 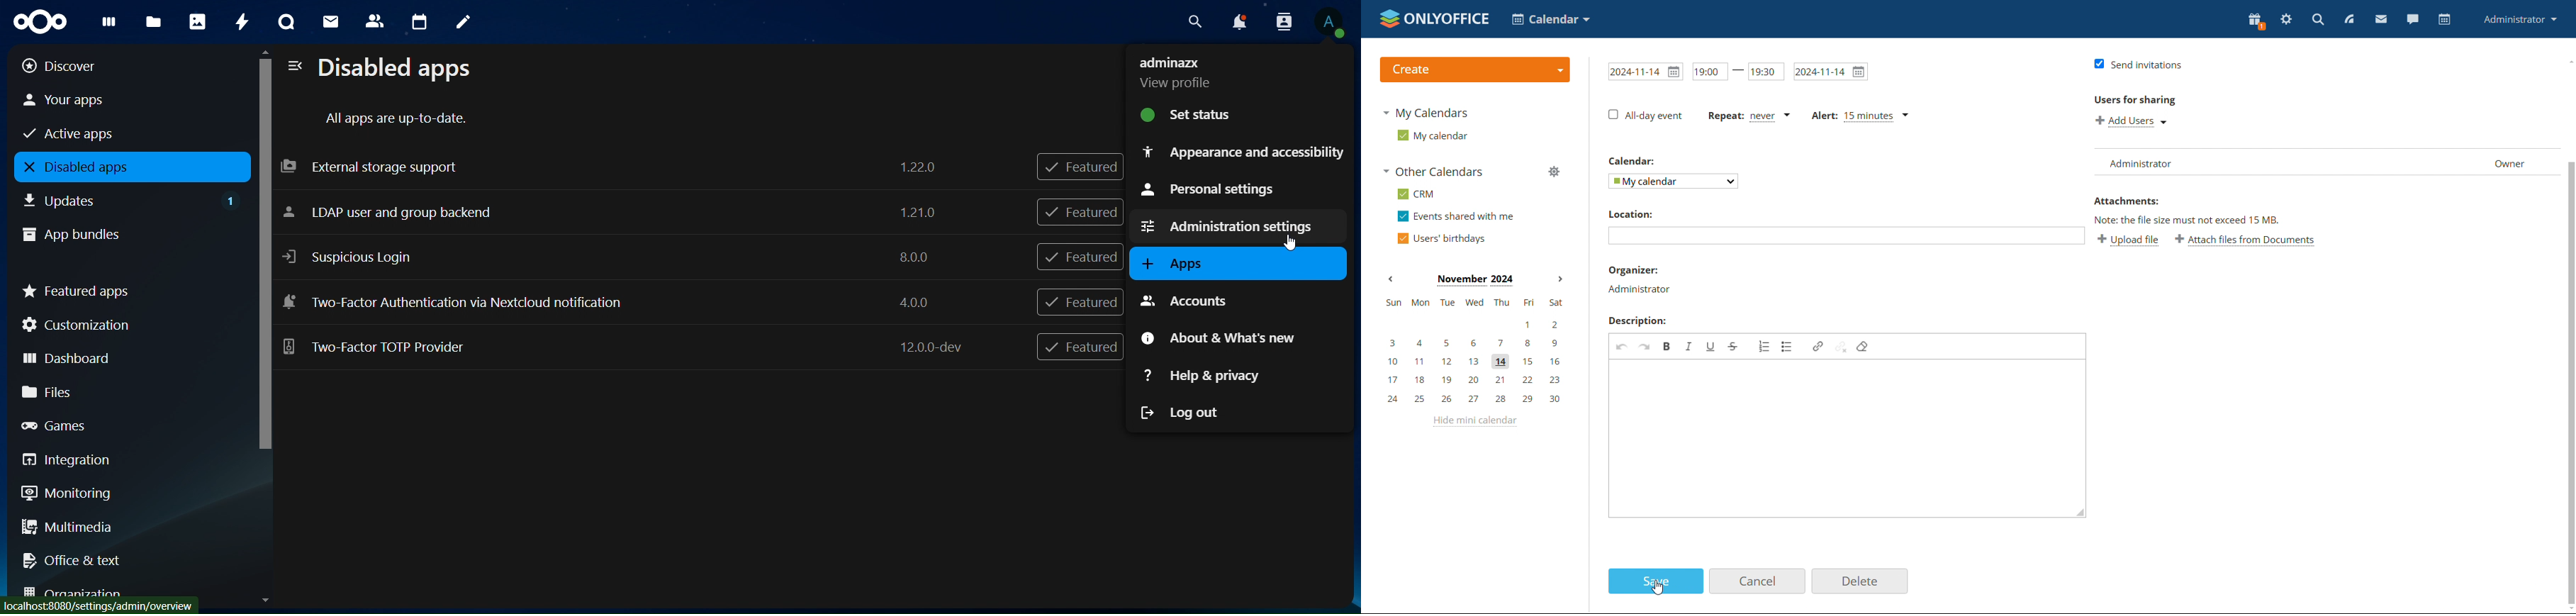 What do you see at coordinates (330, 20) in the screenshot?
I see `mail` at bounding box center [330, 20].